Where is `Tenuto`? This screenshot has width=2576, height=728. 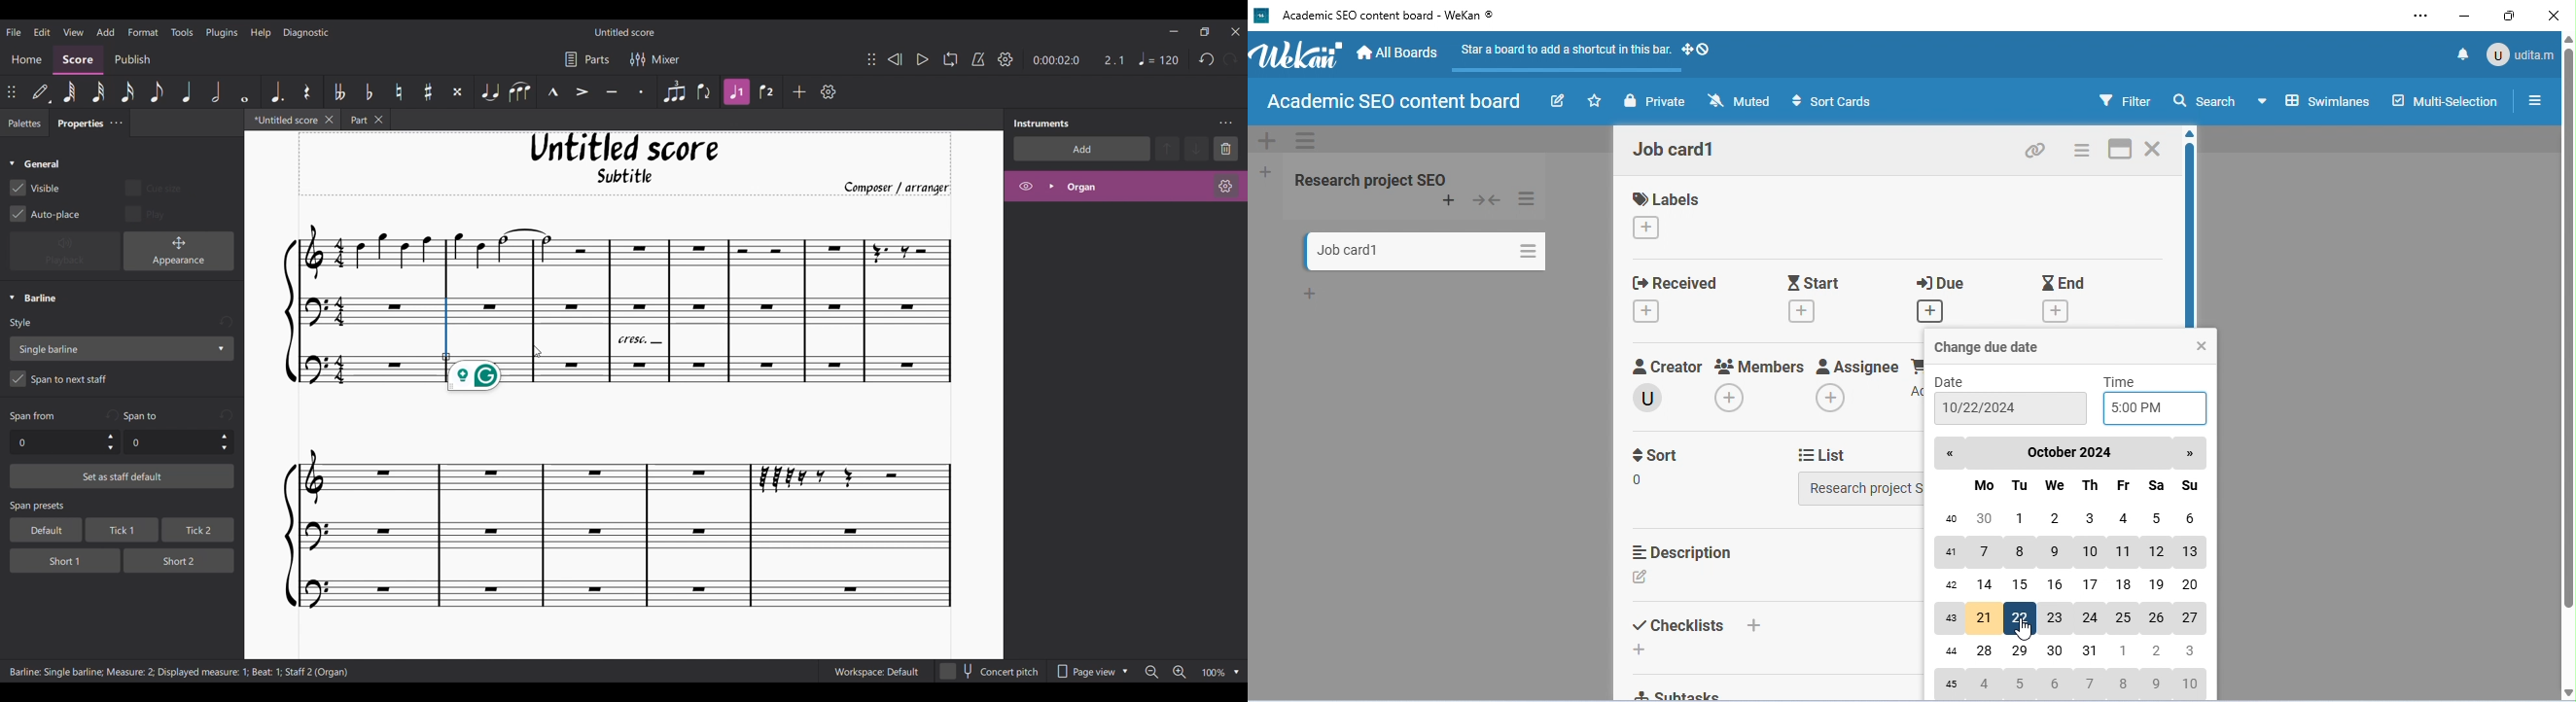 Tenuto is located at coordinates (612, 92).